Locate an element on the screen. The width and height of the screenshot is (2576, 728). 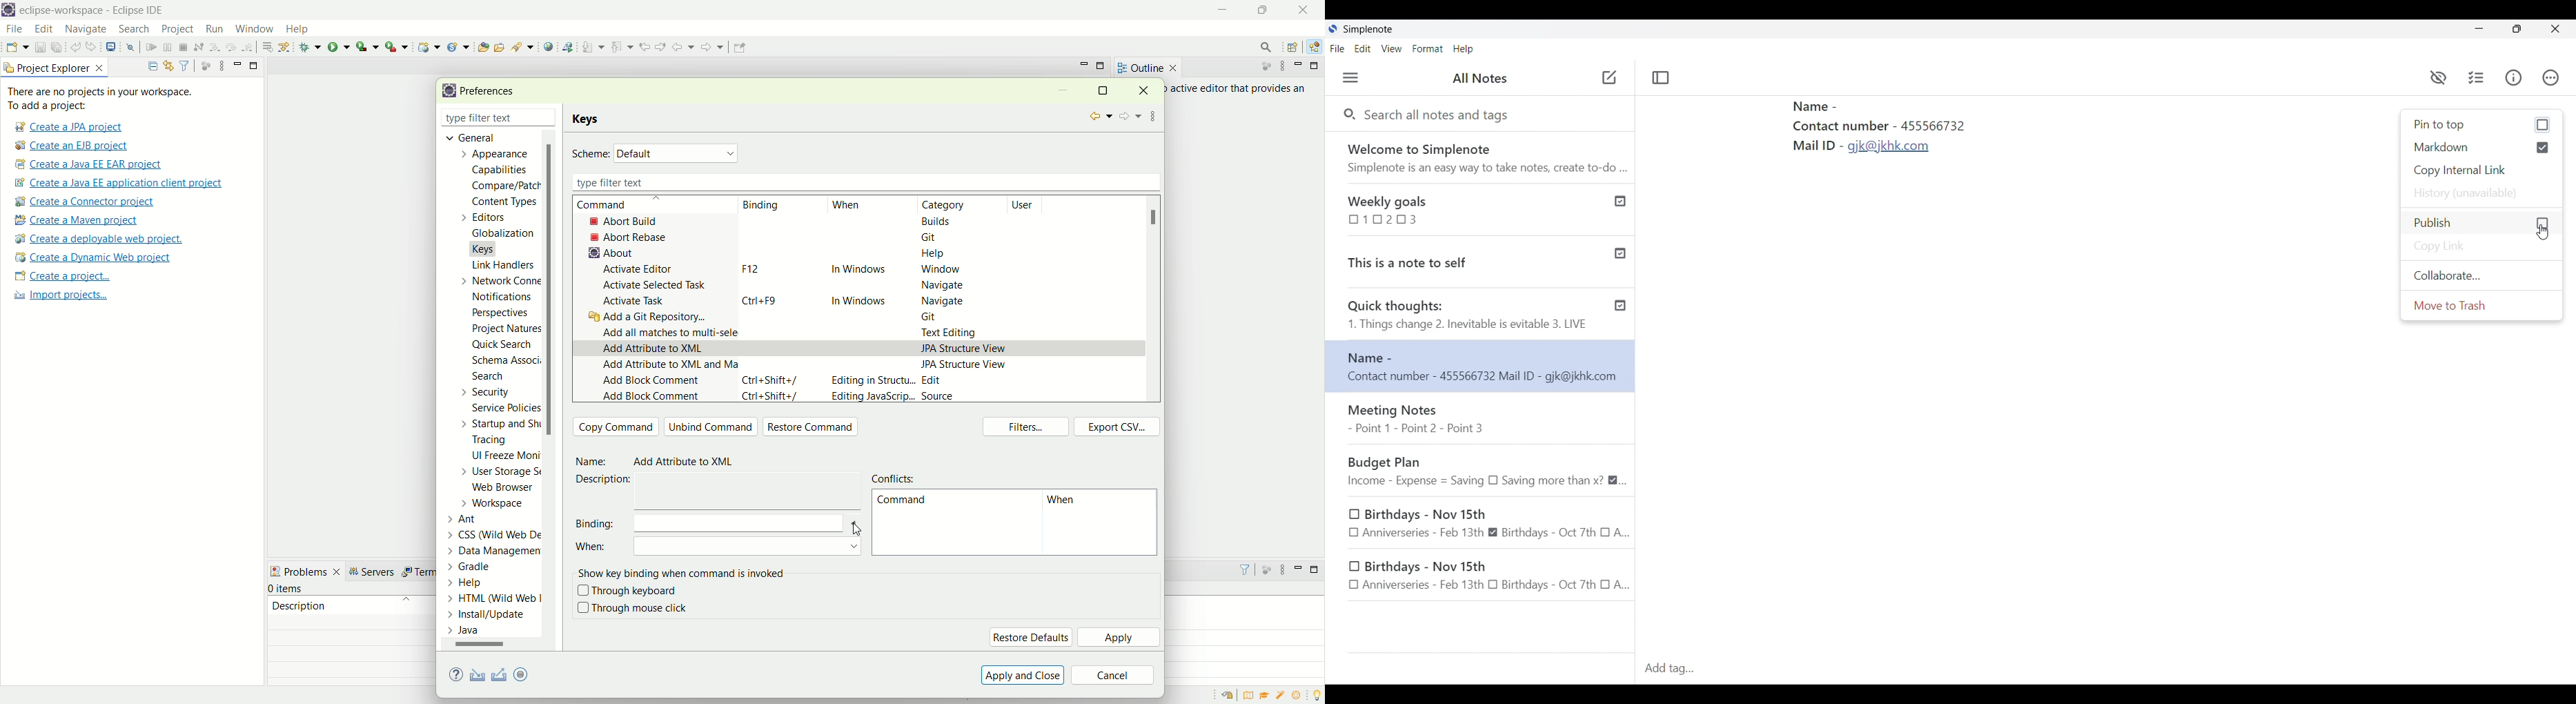
restore command is located at coordinates (814, 428).